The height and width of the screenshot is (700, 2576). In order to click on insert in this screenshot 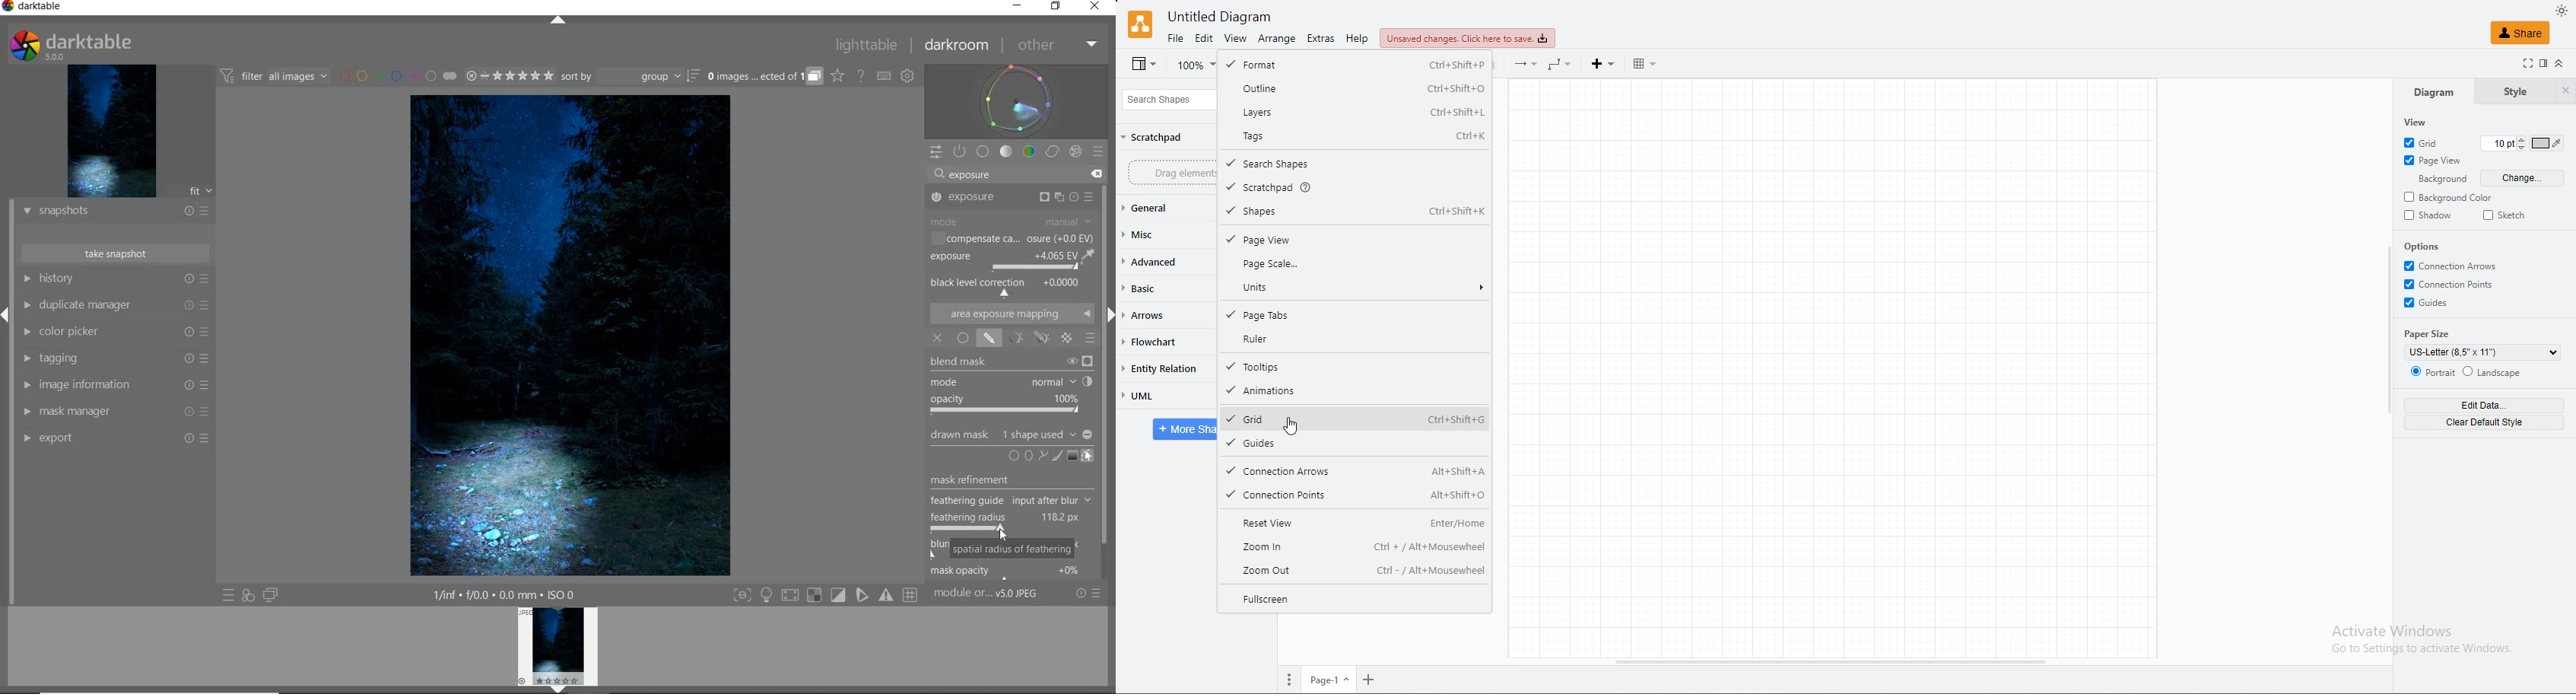, I will do `click(1603, 65)`.